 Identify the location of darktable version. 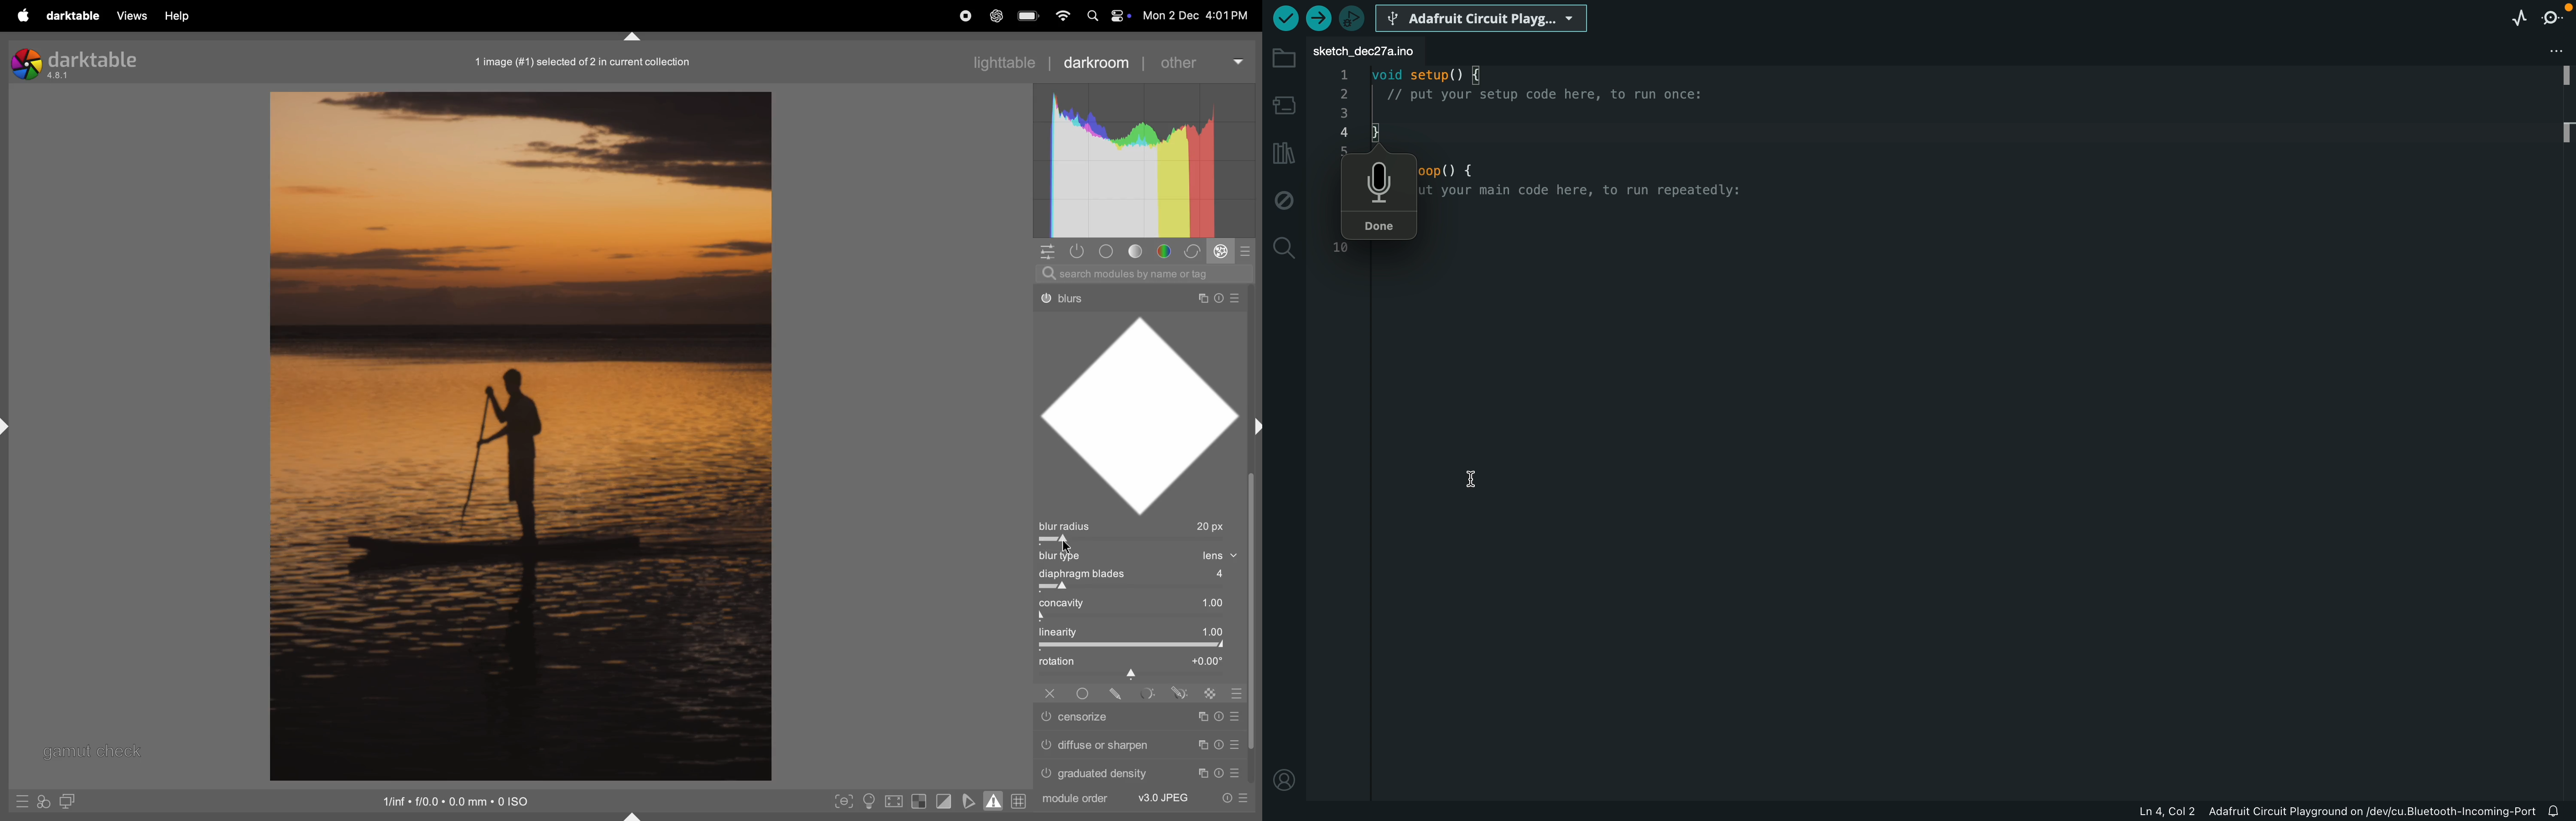
(74, 63).